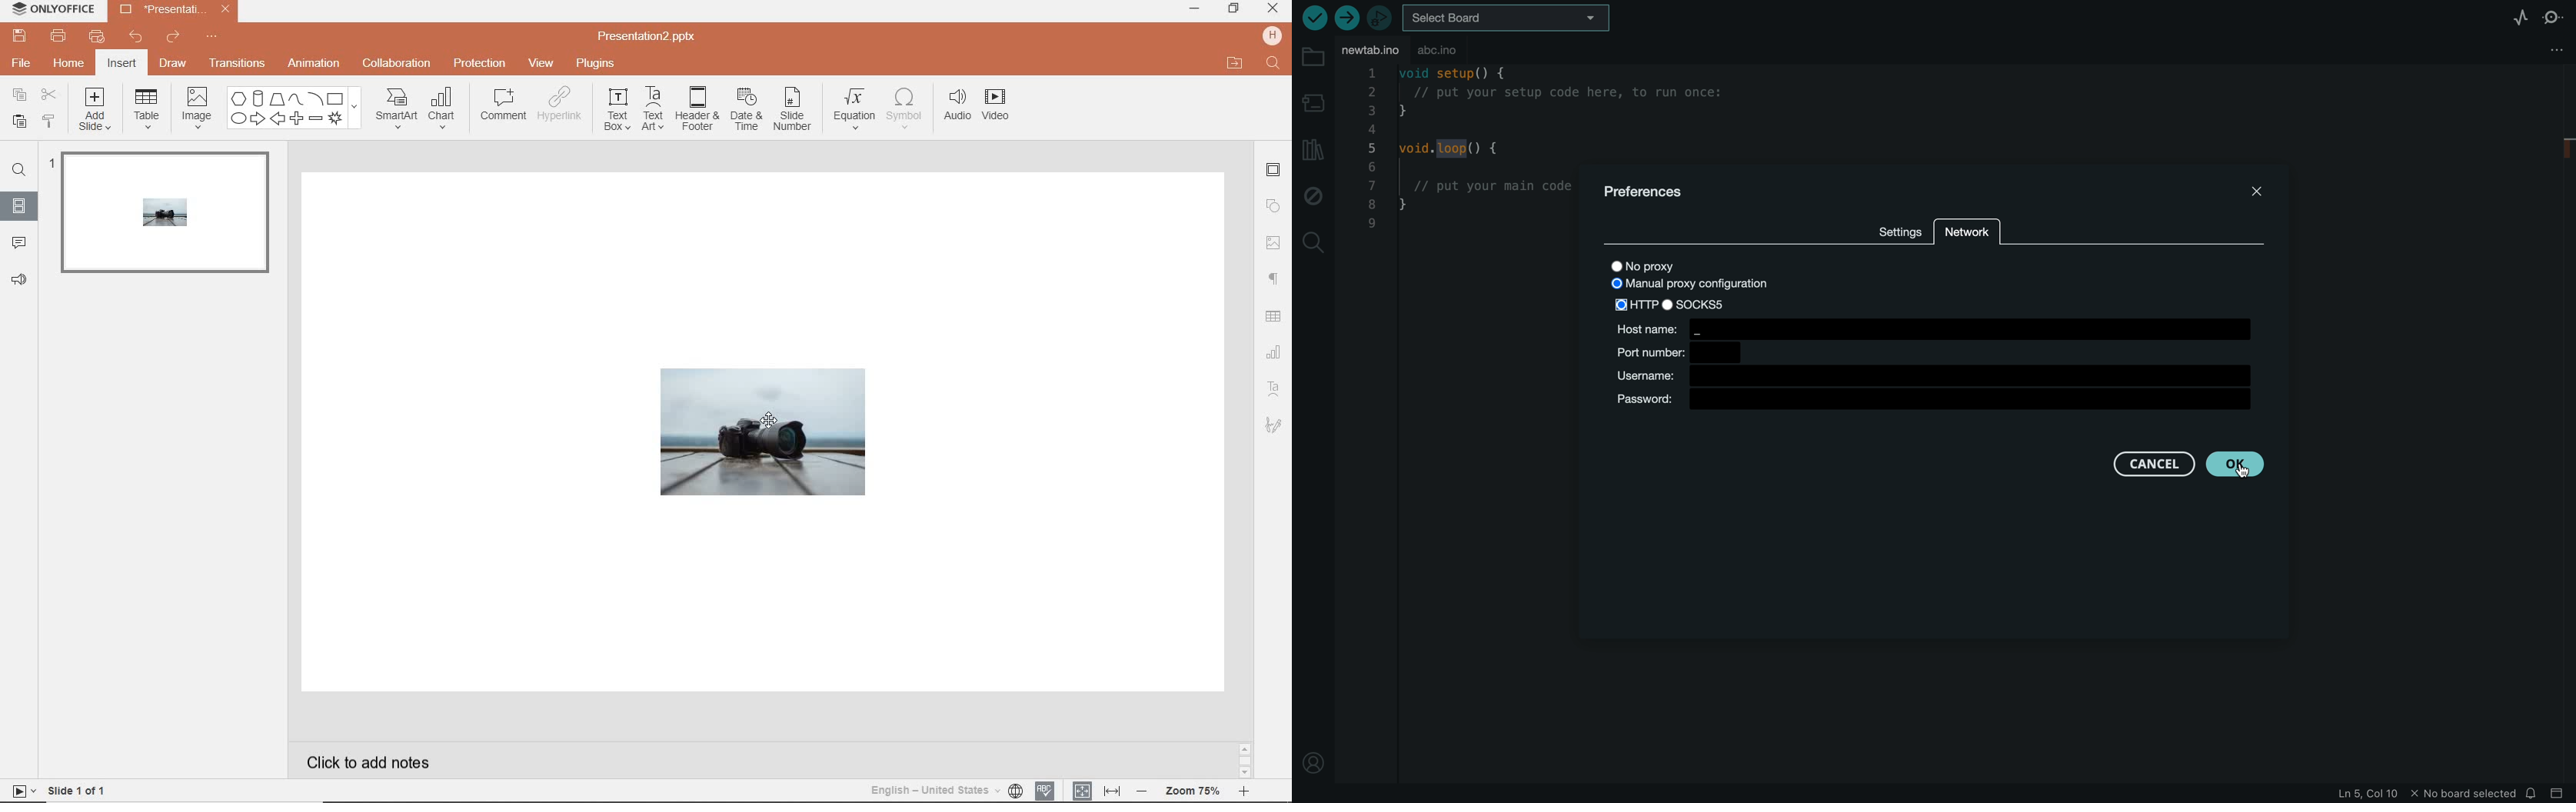 The image size is (2576, 812). Describe the element at coordinates (1273, 389) in the screenshot. I see `text art` at that location.